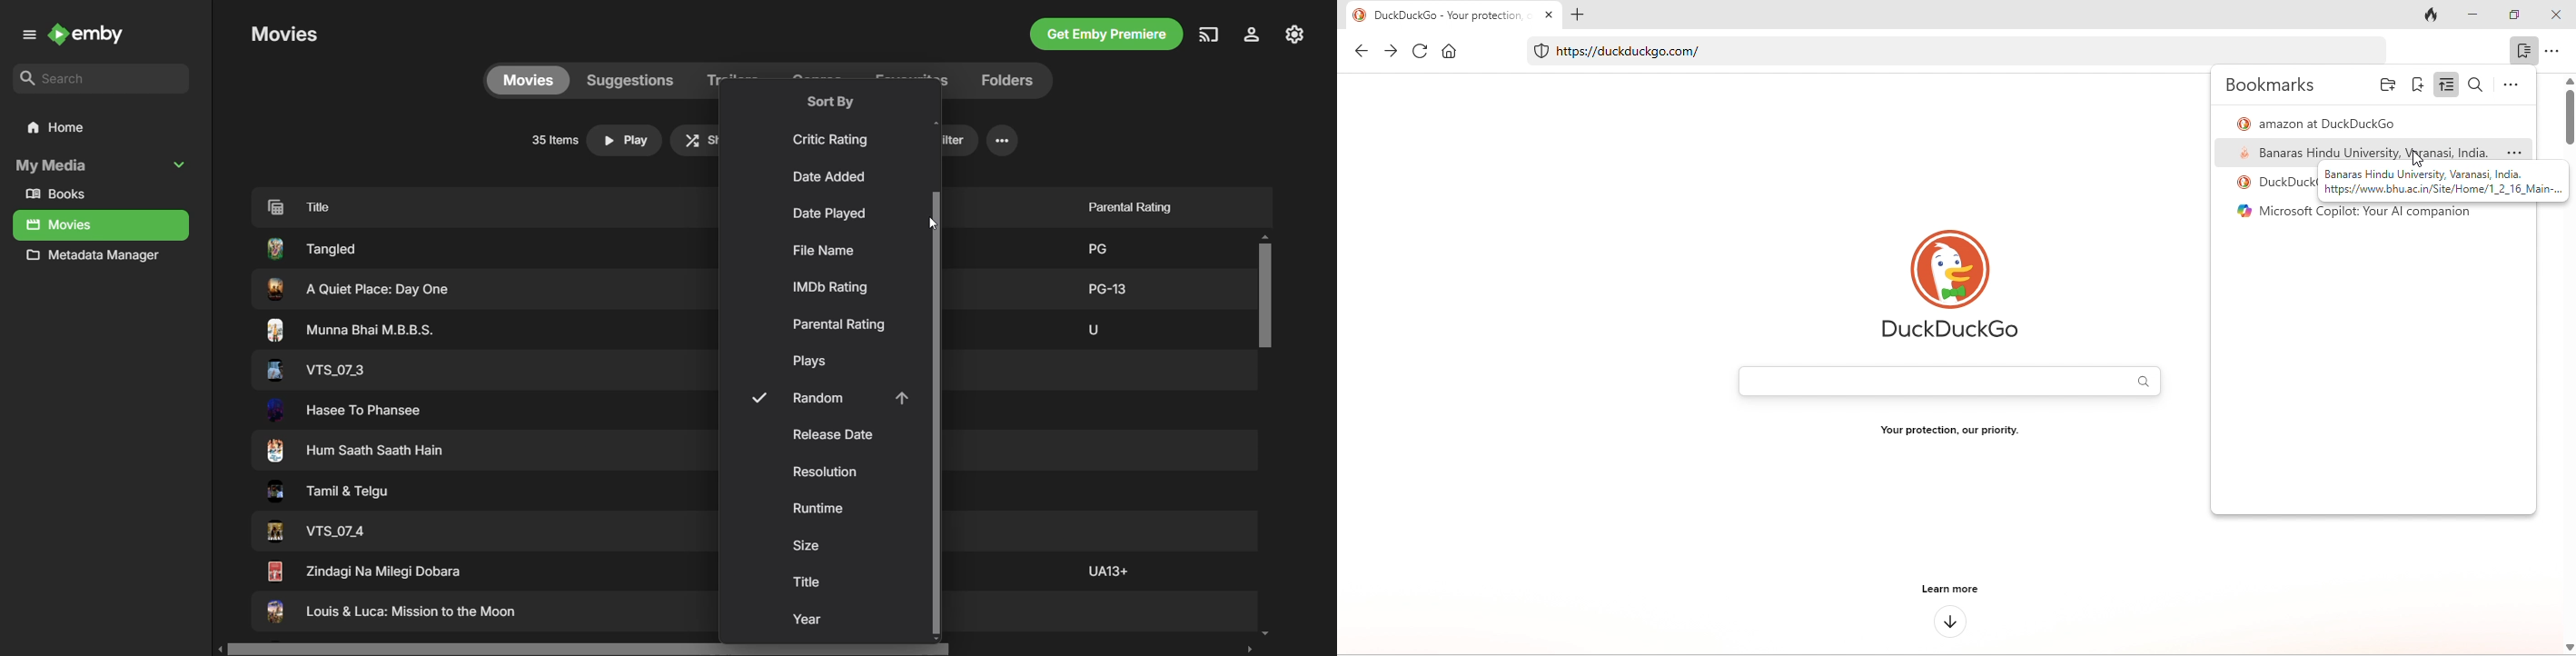 The height and width of the screenshot is (672, 2576). What do you see at coordinates (100, 128) in the screenshot?
I see `Home` at bounding box center [100, 128].